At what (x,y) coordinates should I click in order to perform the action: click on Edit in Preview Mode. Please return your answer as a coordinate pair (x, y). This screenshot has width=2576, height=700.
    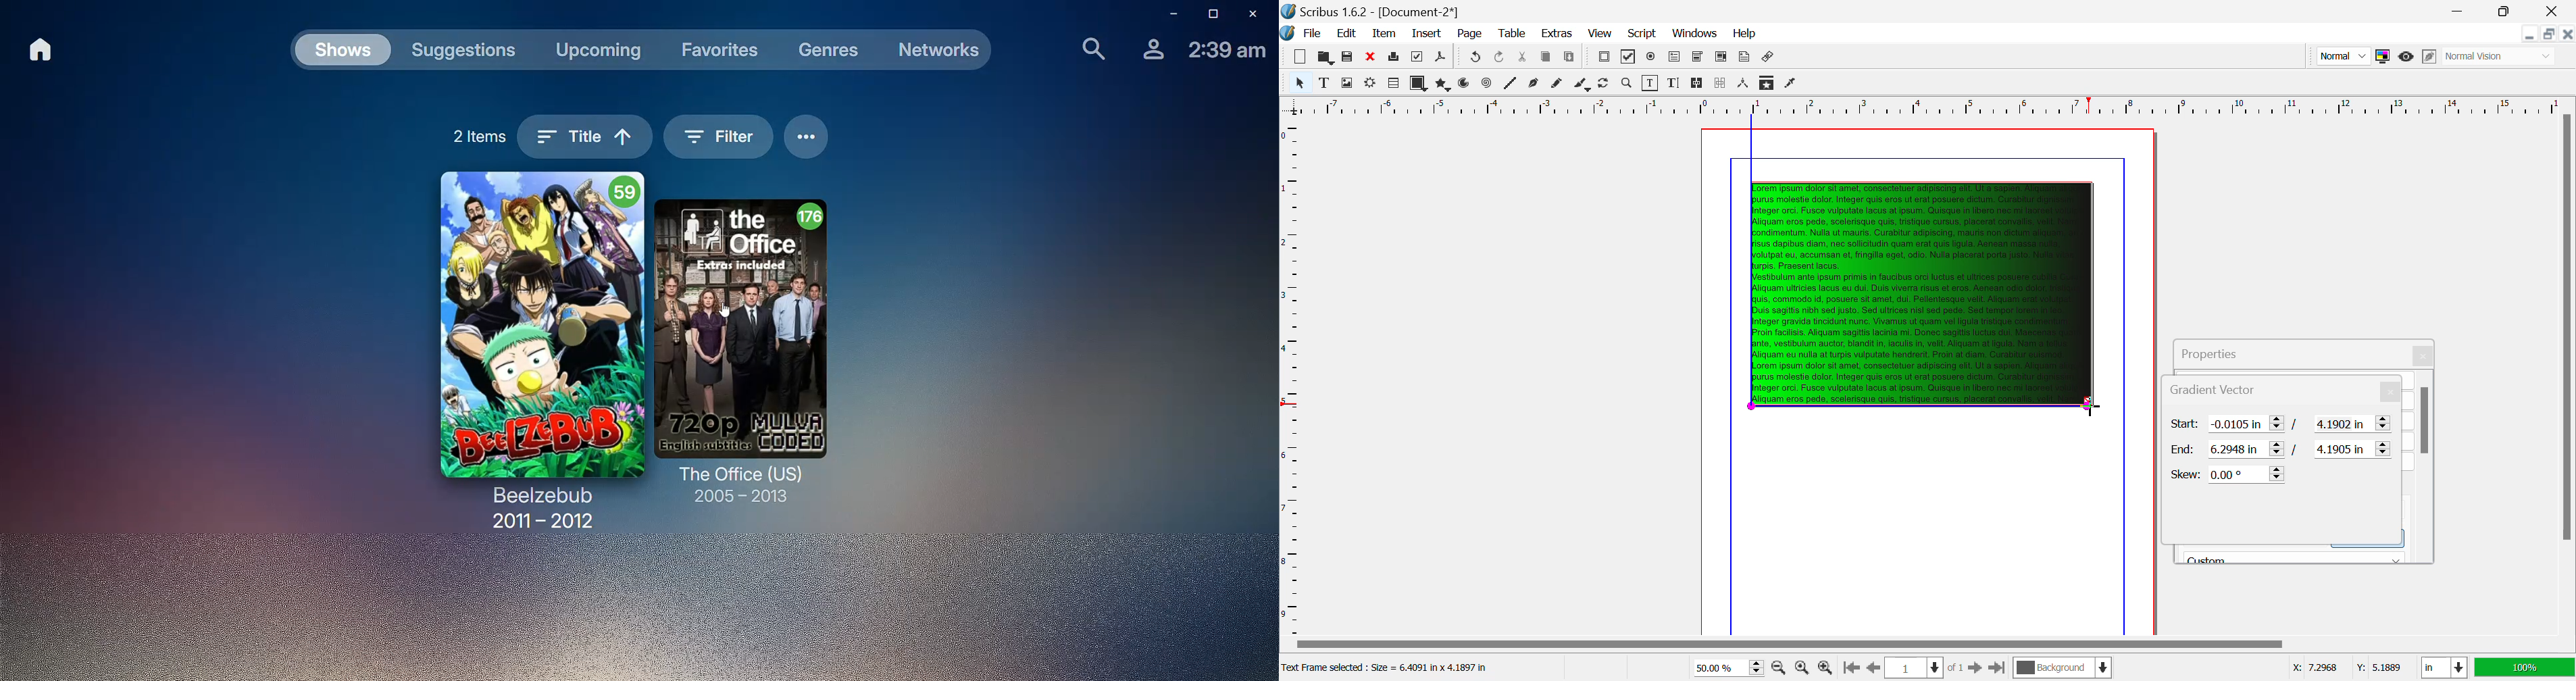
    Looking at the image, I should click on (2431, 57).